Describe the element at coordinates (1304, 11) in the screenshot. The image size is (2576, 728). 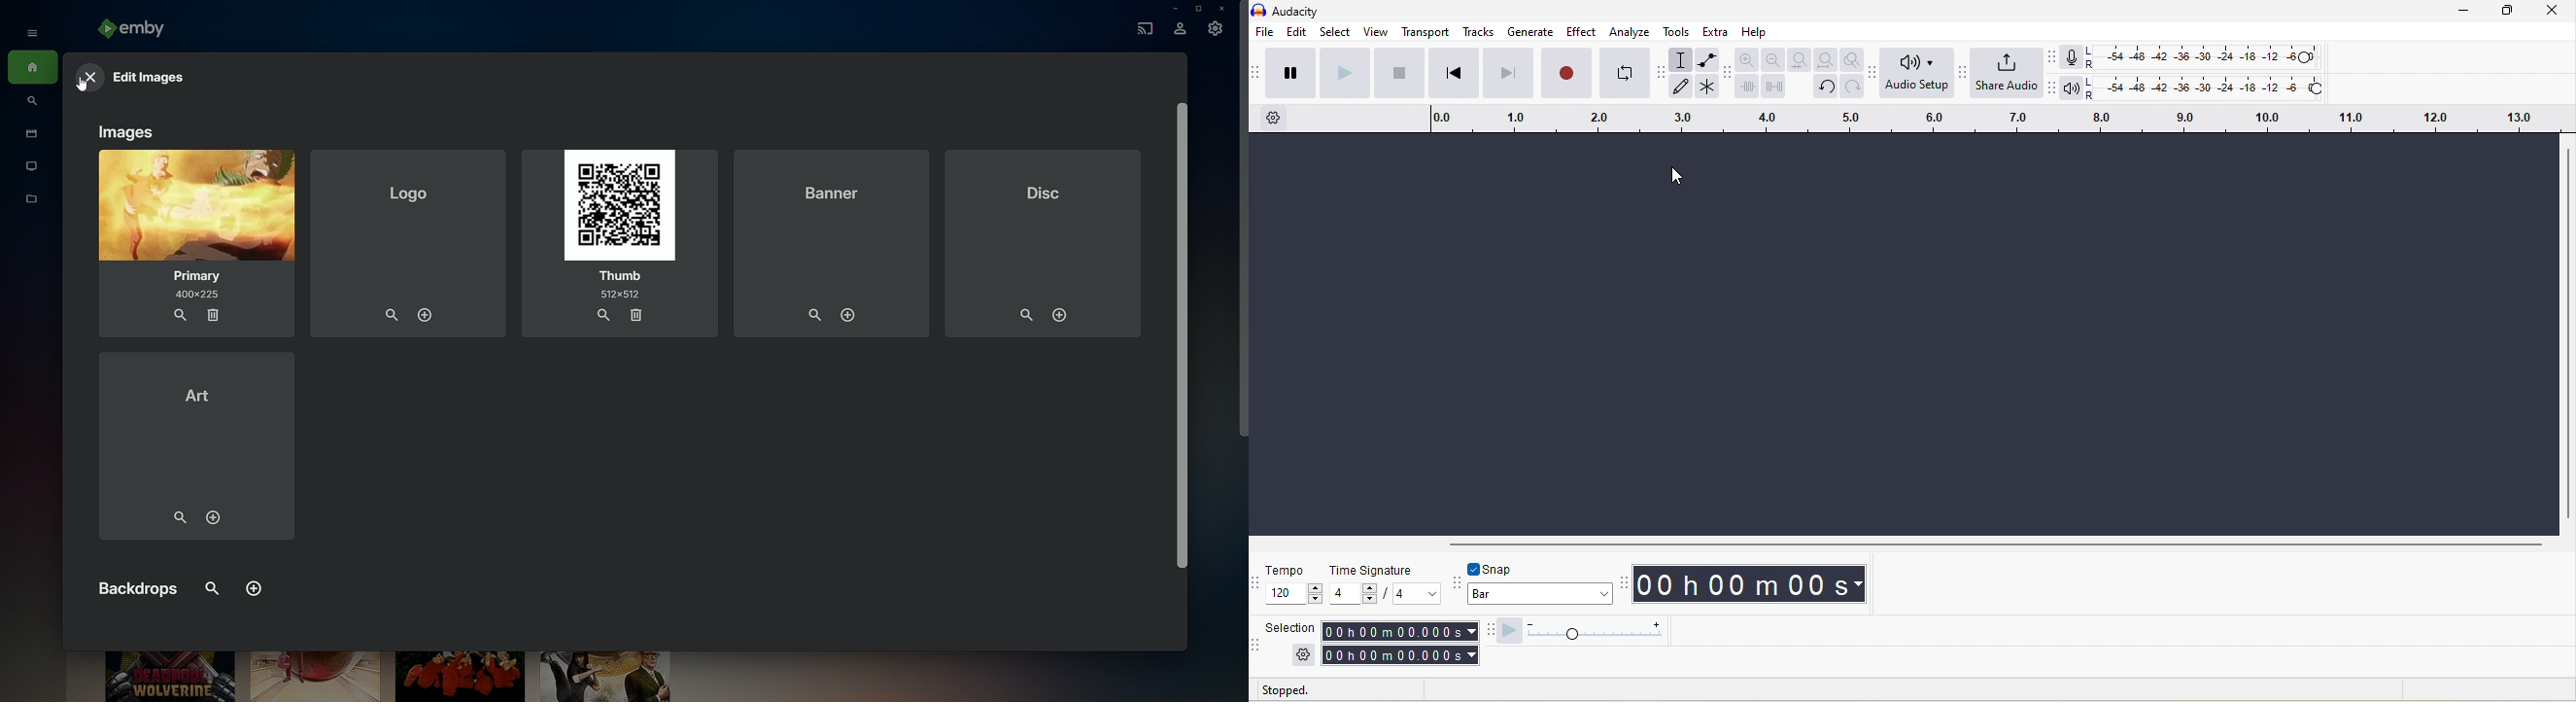
I see `title` at that location.